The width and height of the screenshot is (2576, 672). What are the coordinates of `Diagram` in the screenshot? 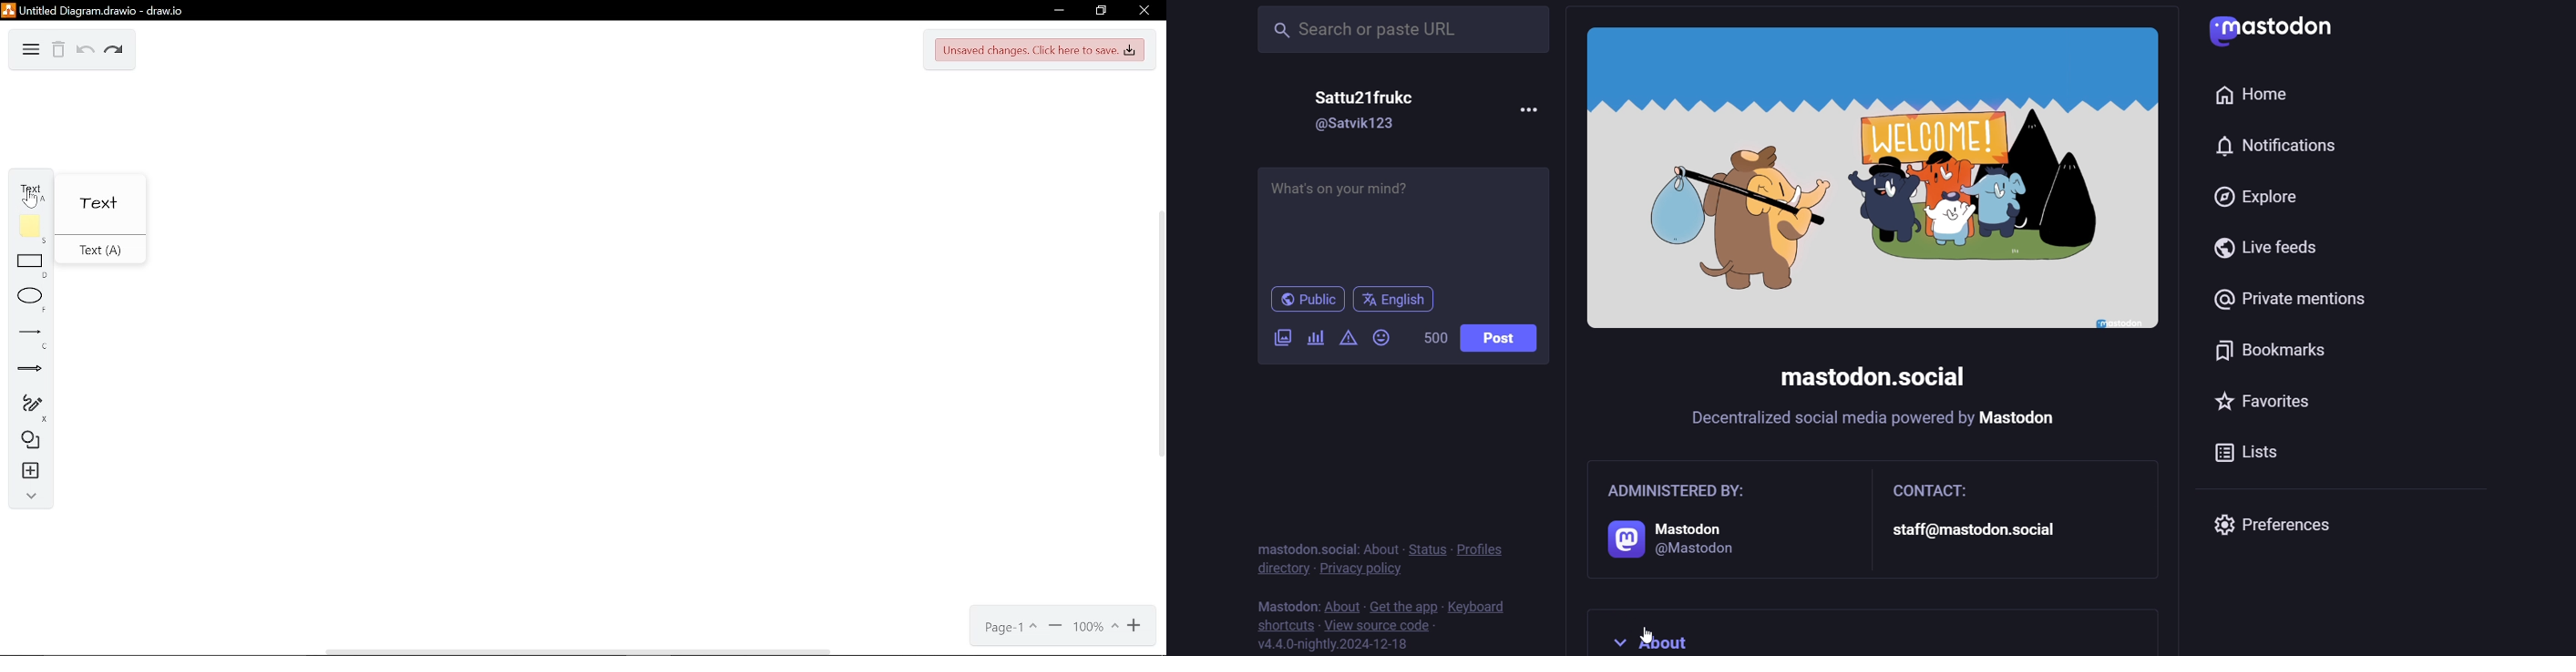 It's located at (31, 47).